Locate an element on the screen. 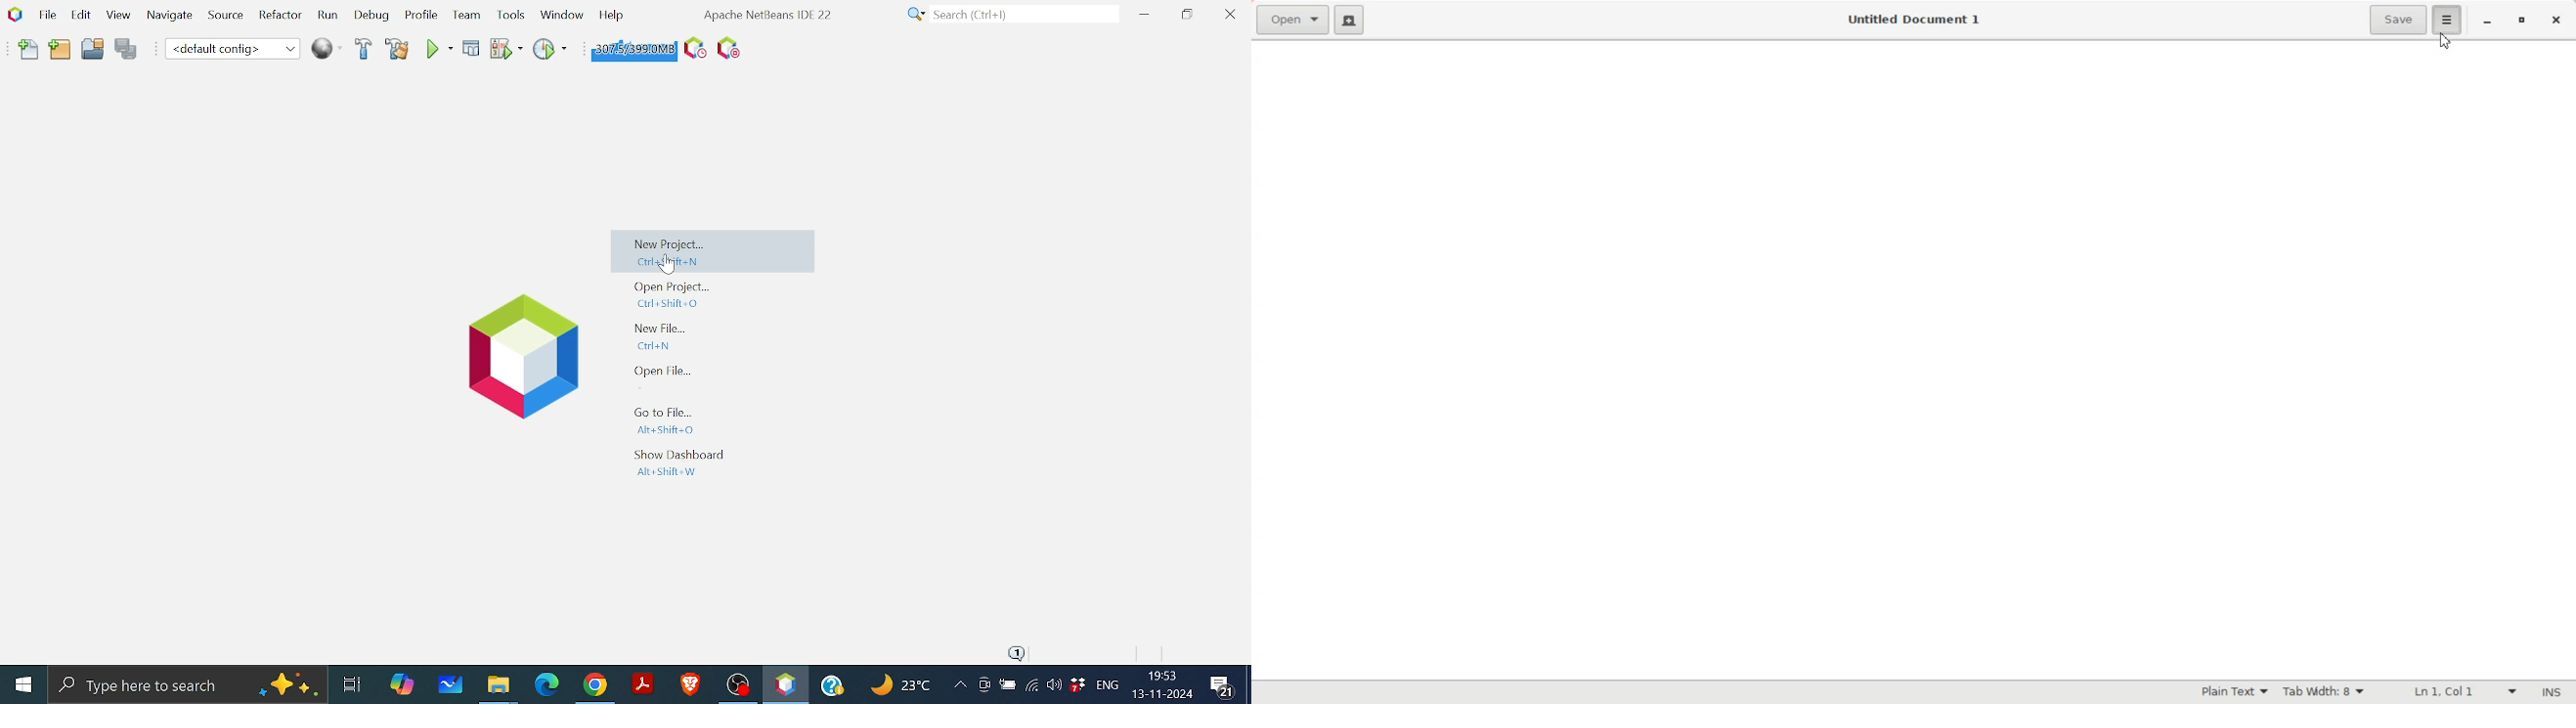 This screenshot has height=728, width=2576. Open file is located at coordinates (665, 372).